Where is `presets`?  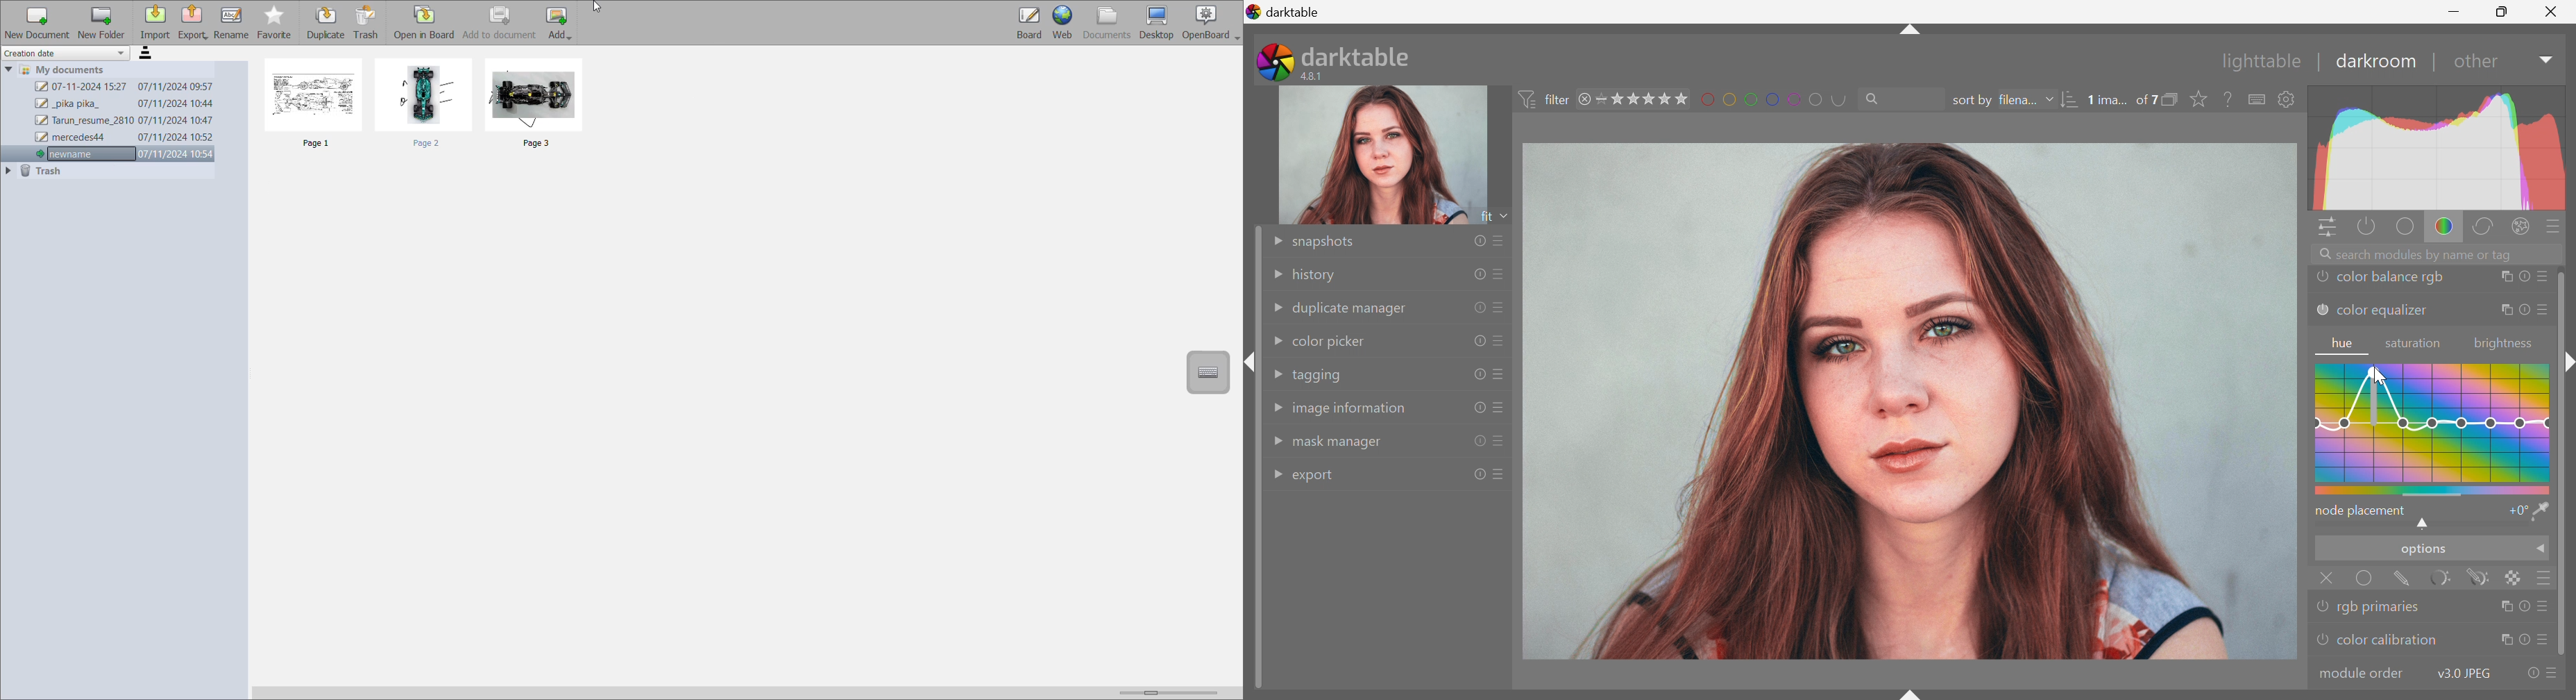
presets is located at coordinates (2546, 606).